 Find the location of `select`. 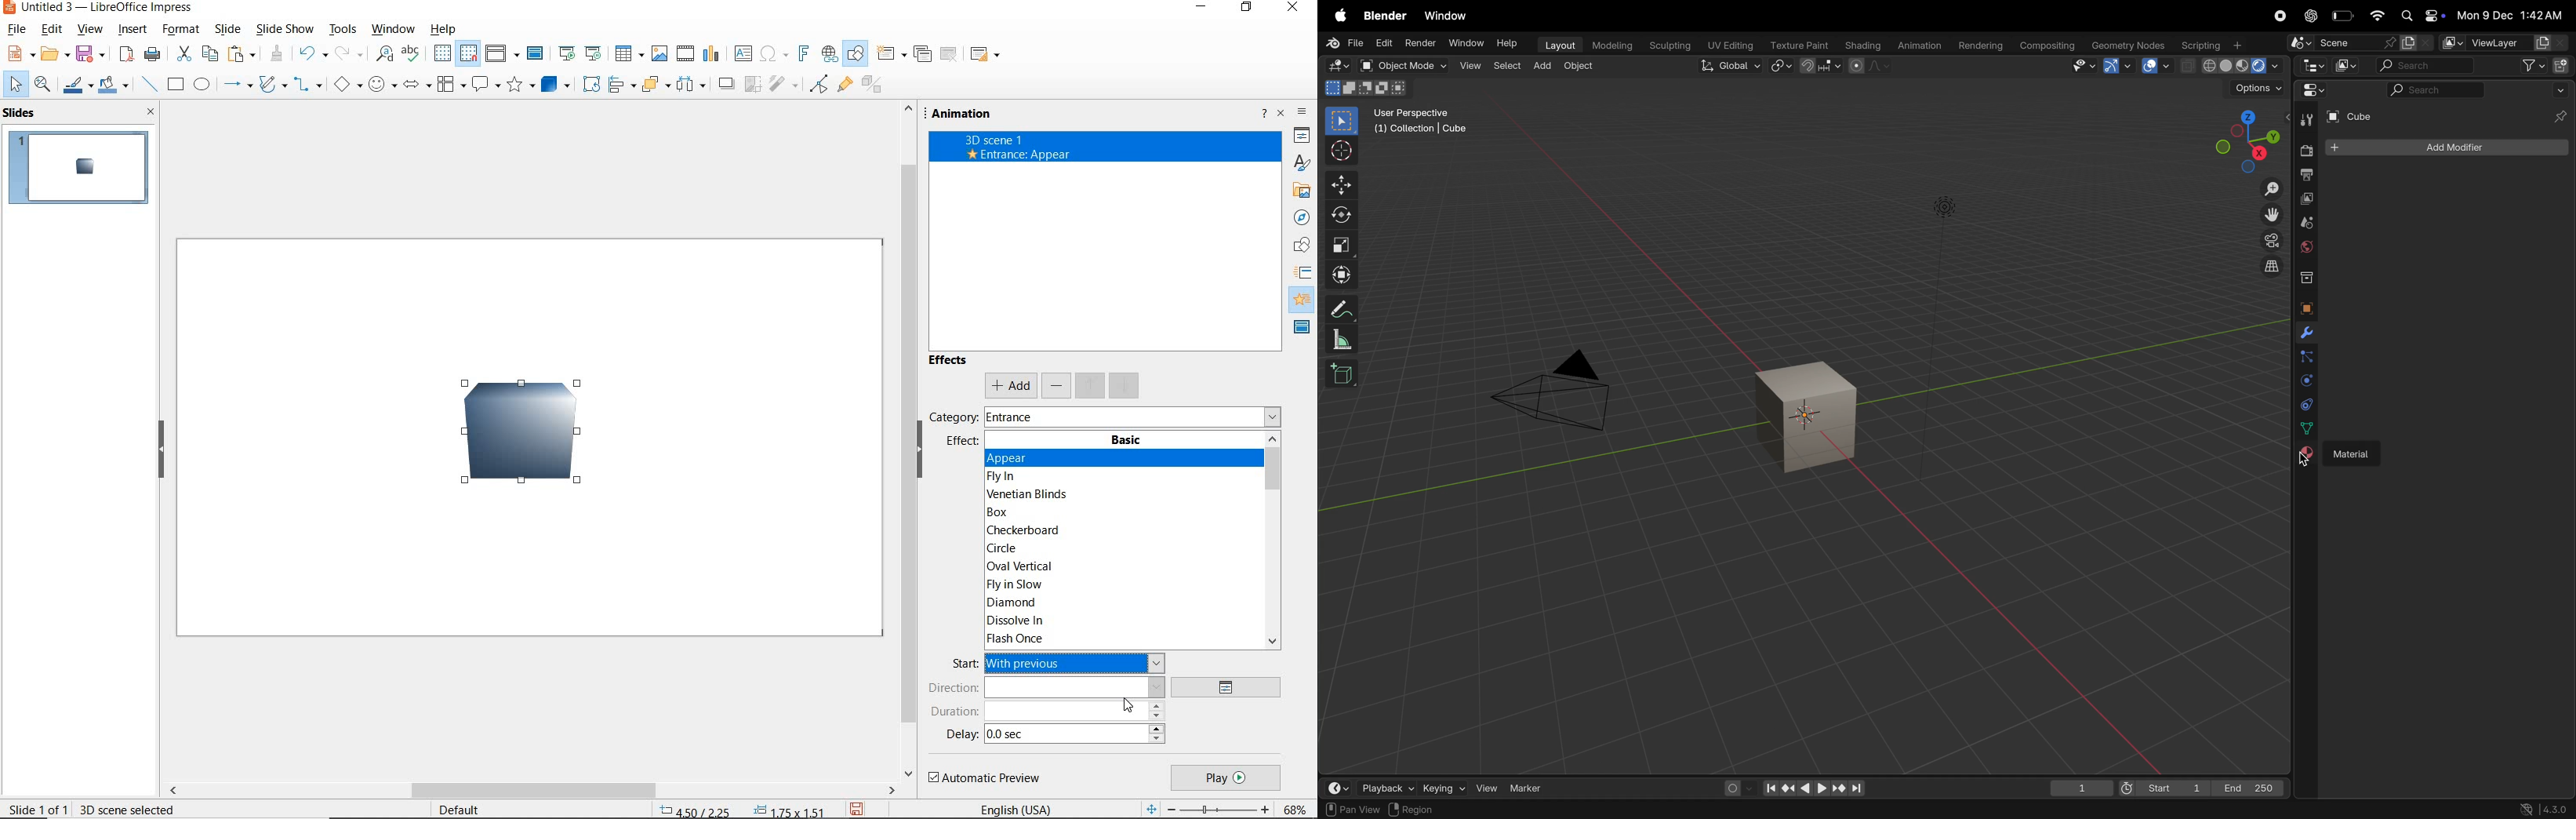

select is located at coordinates (13, 84).